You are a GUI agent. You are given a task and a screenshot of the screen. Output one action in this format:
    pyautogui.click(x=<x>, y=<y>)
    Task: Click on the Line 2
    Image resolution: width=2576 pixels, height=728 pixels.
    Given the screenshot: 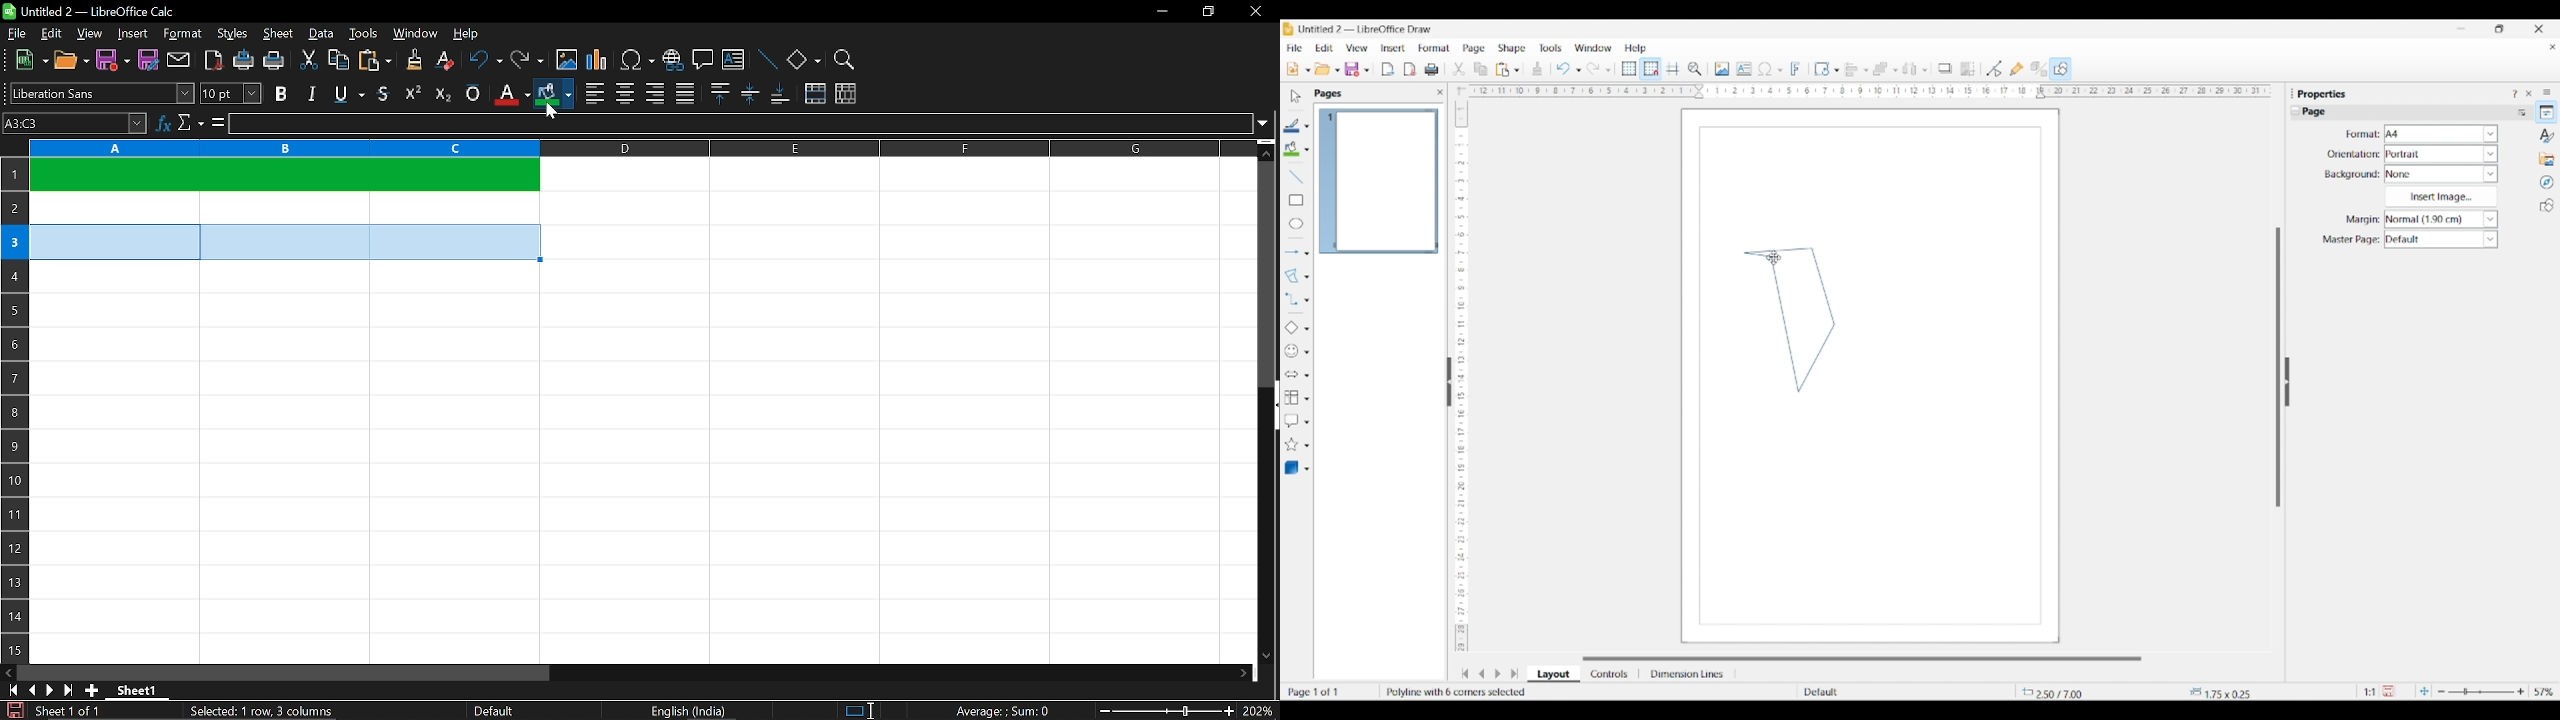 What is the action you would take?
    pyautogui.click(x=1817, y=357)
    